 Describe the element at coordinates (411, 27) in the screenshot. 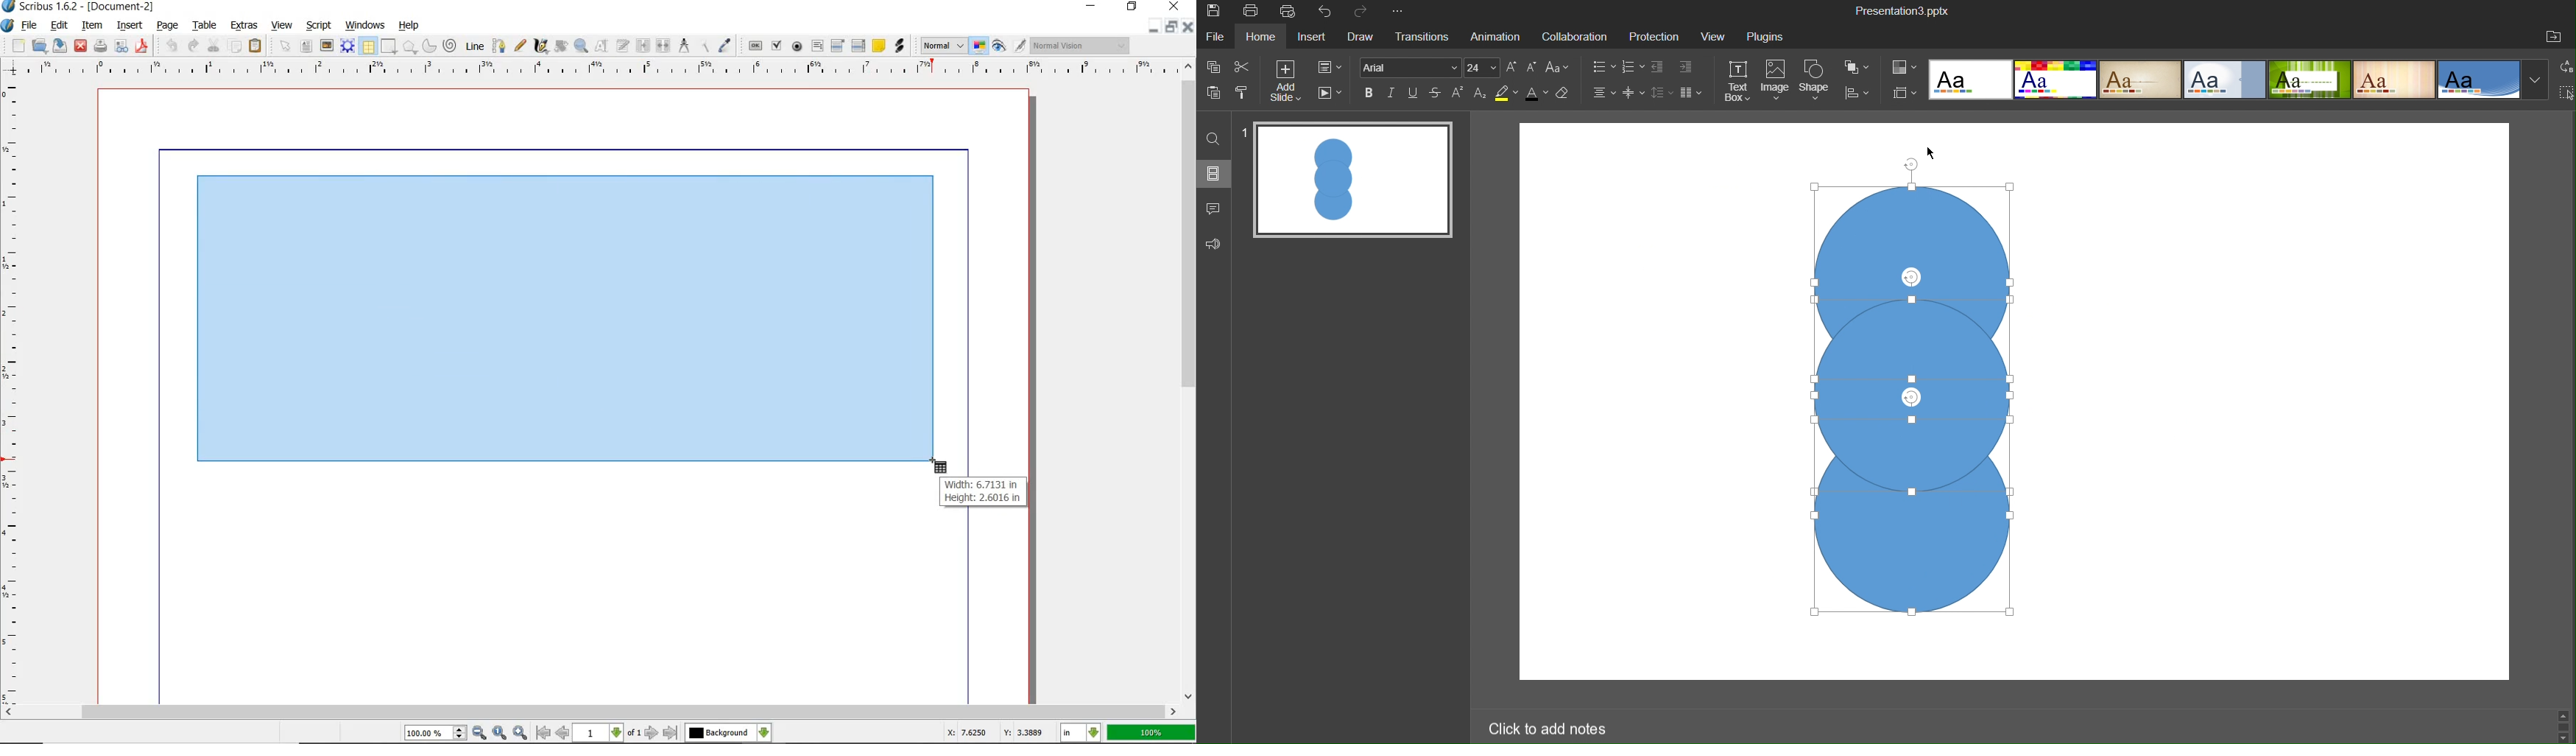

I see `help` at that location.